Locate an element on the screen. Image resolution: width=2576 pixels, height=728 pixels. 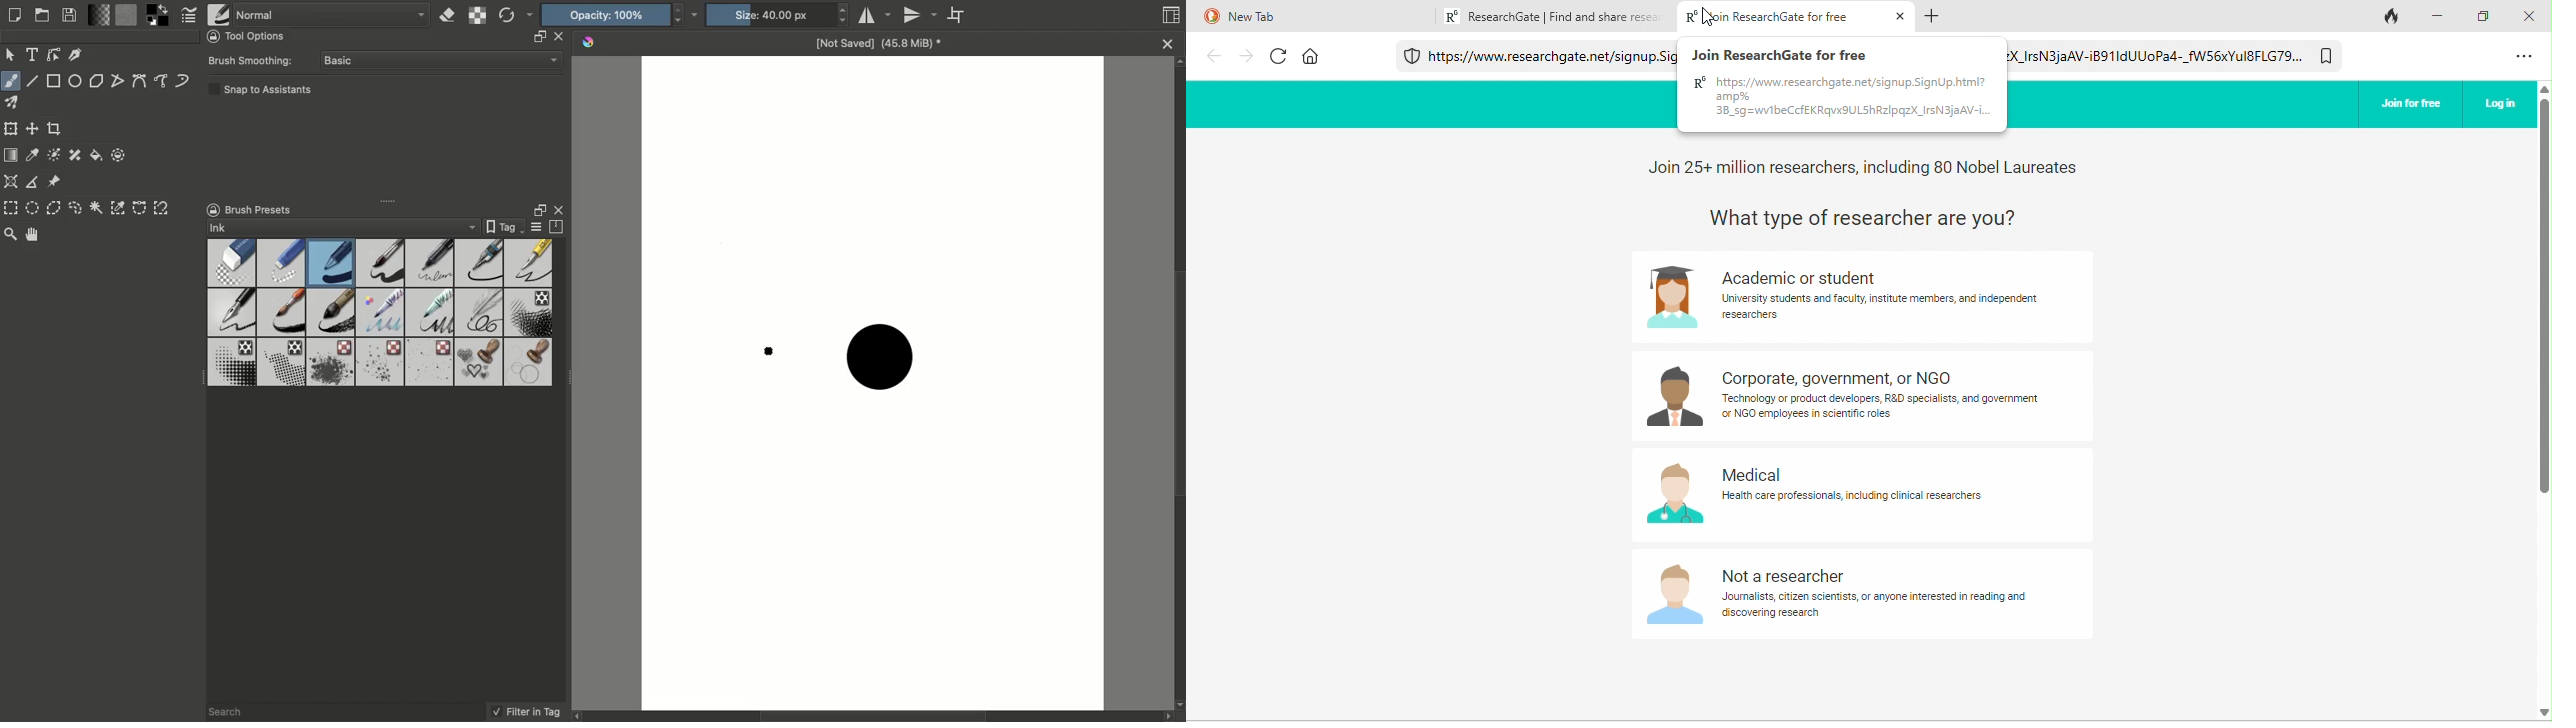
Polygon is located at coordinates (97, 82).